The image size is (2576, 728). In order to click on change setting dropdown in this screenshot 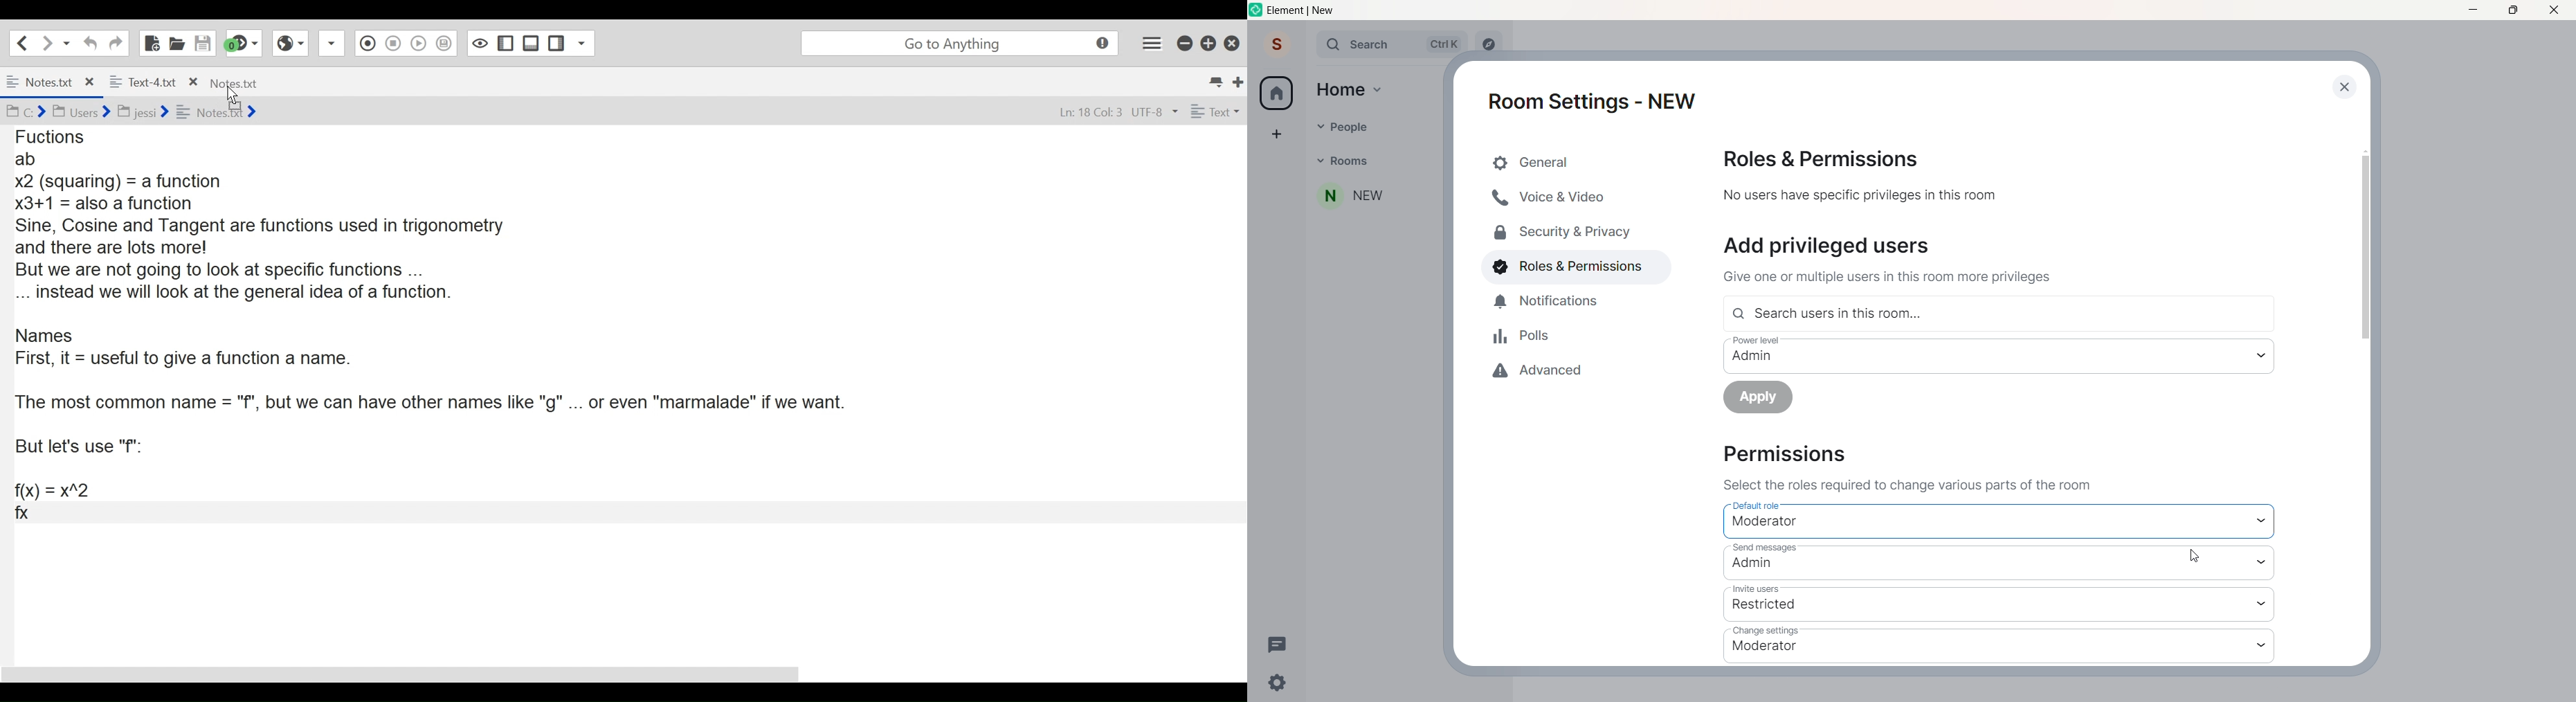, I will do `click(2262, 647)`.